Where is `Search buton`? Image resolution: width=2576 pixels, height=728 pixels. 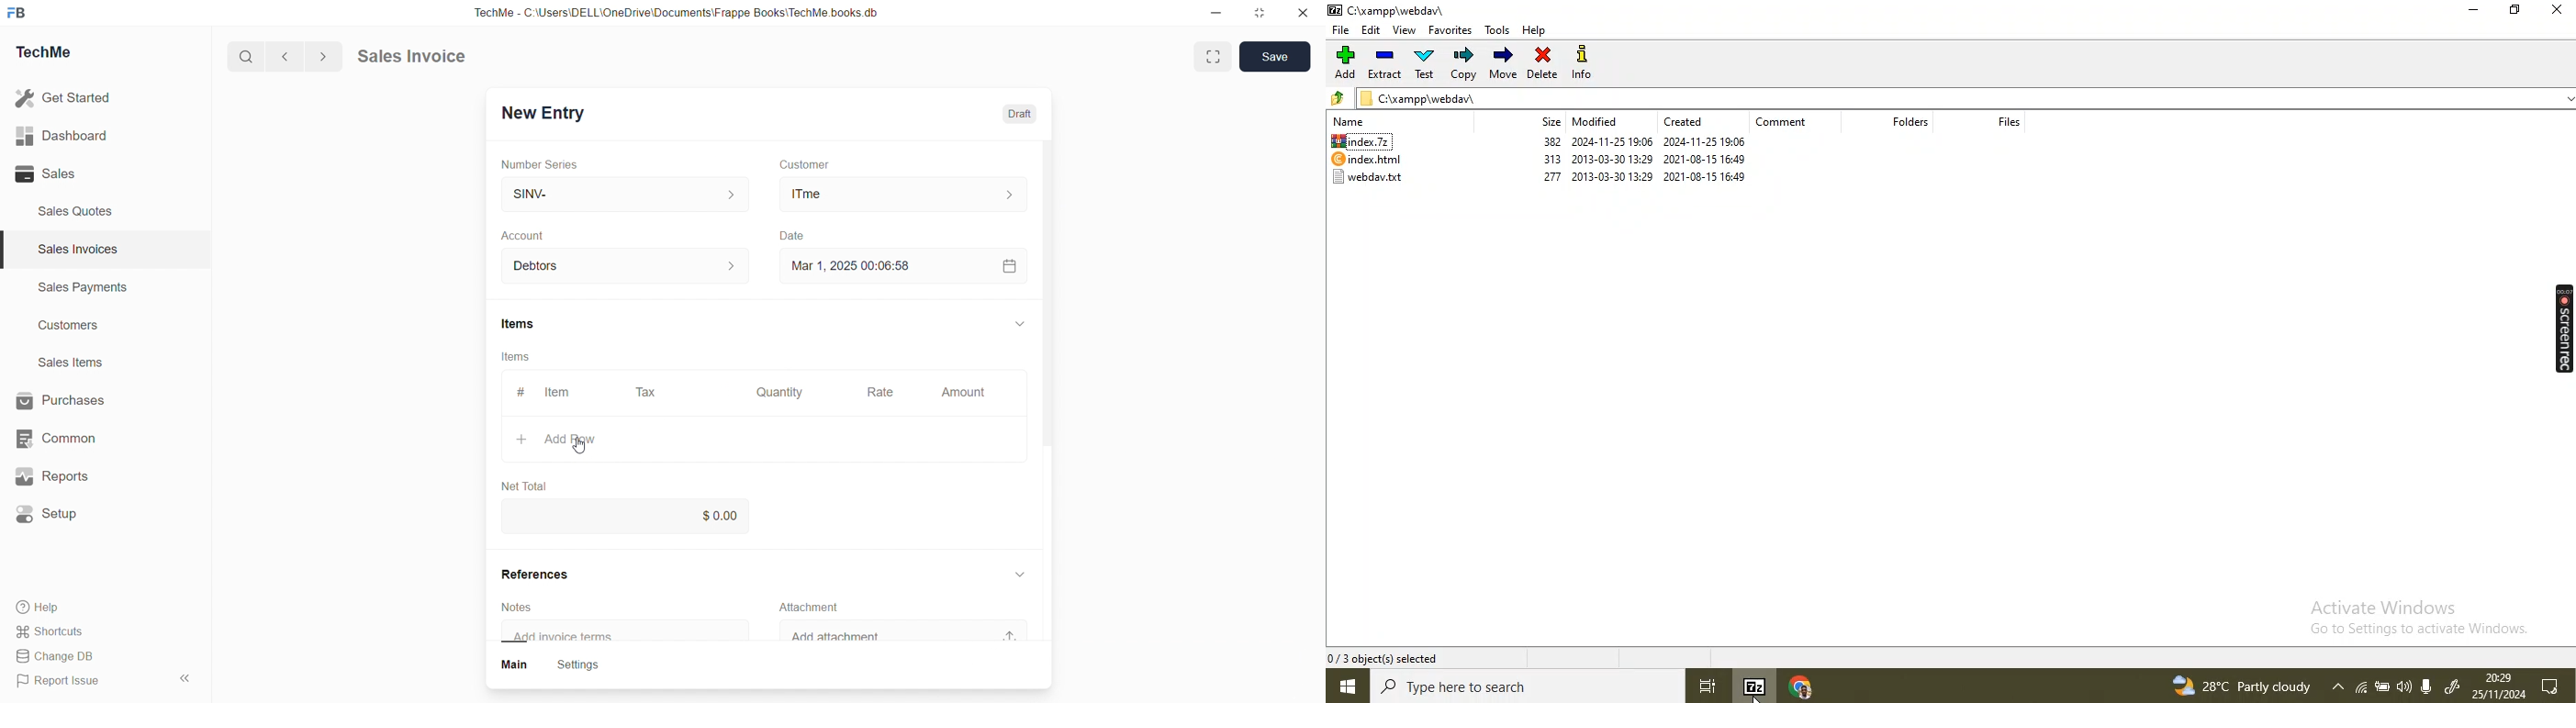 Search buton is located at coordinates (248, 57).